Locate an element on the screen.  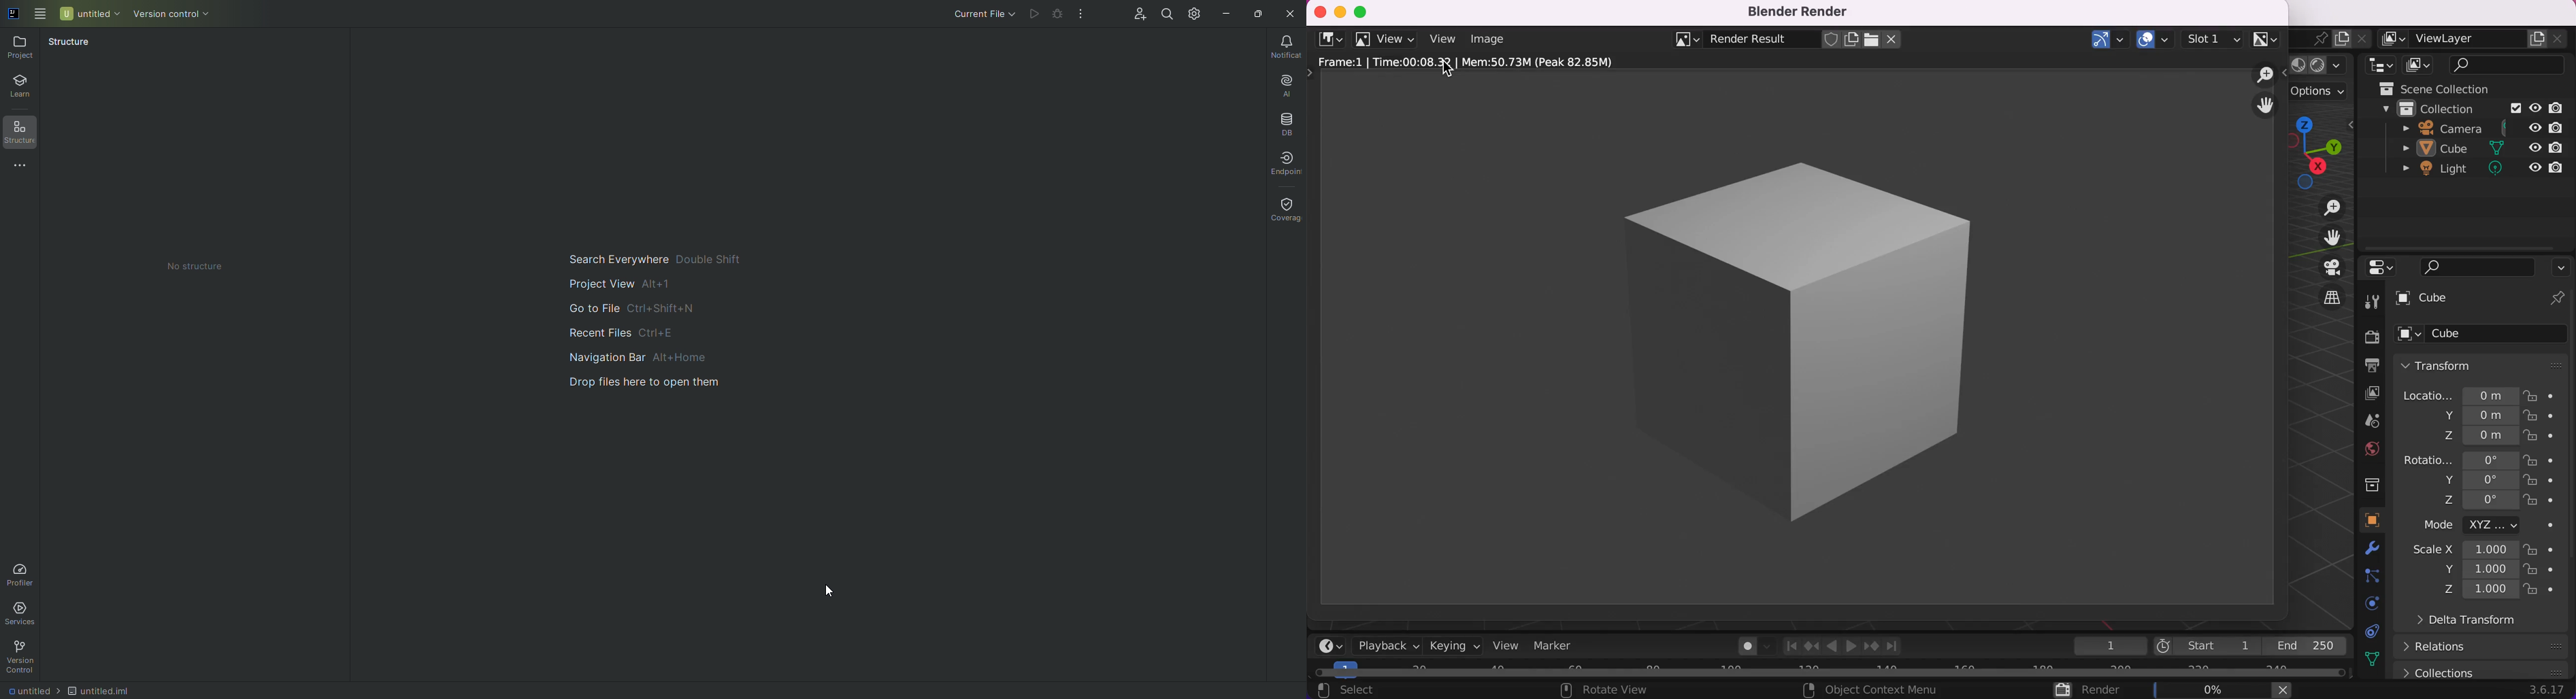
blender result is located at coordinates (1761, 37).